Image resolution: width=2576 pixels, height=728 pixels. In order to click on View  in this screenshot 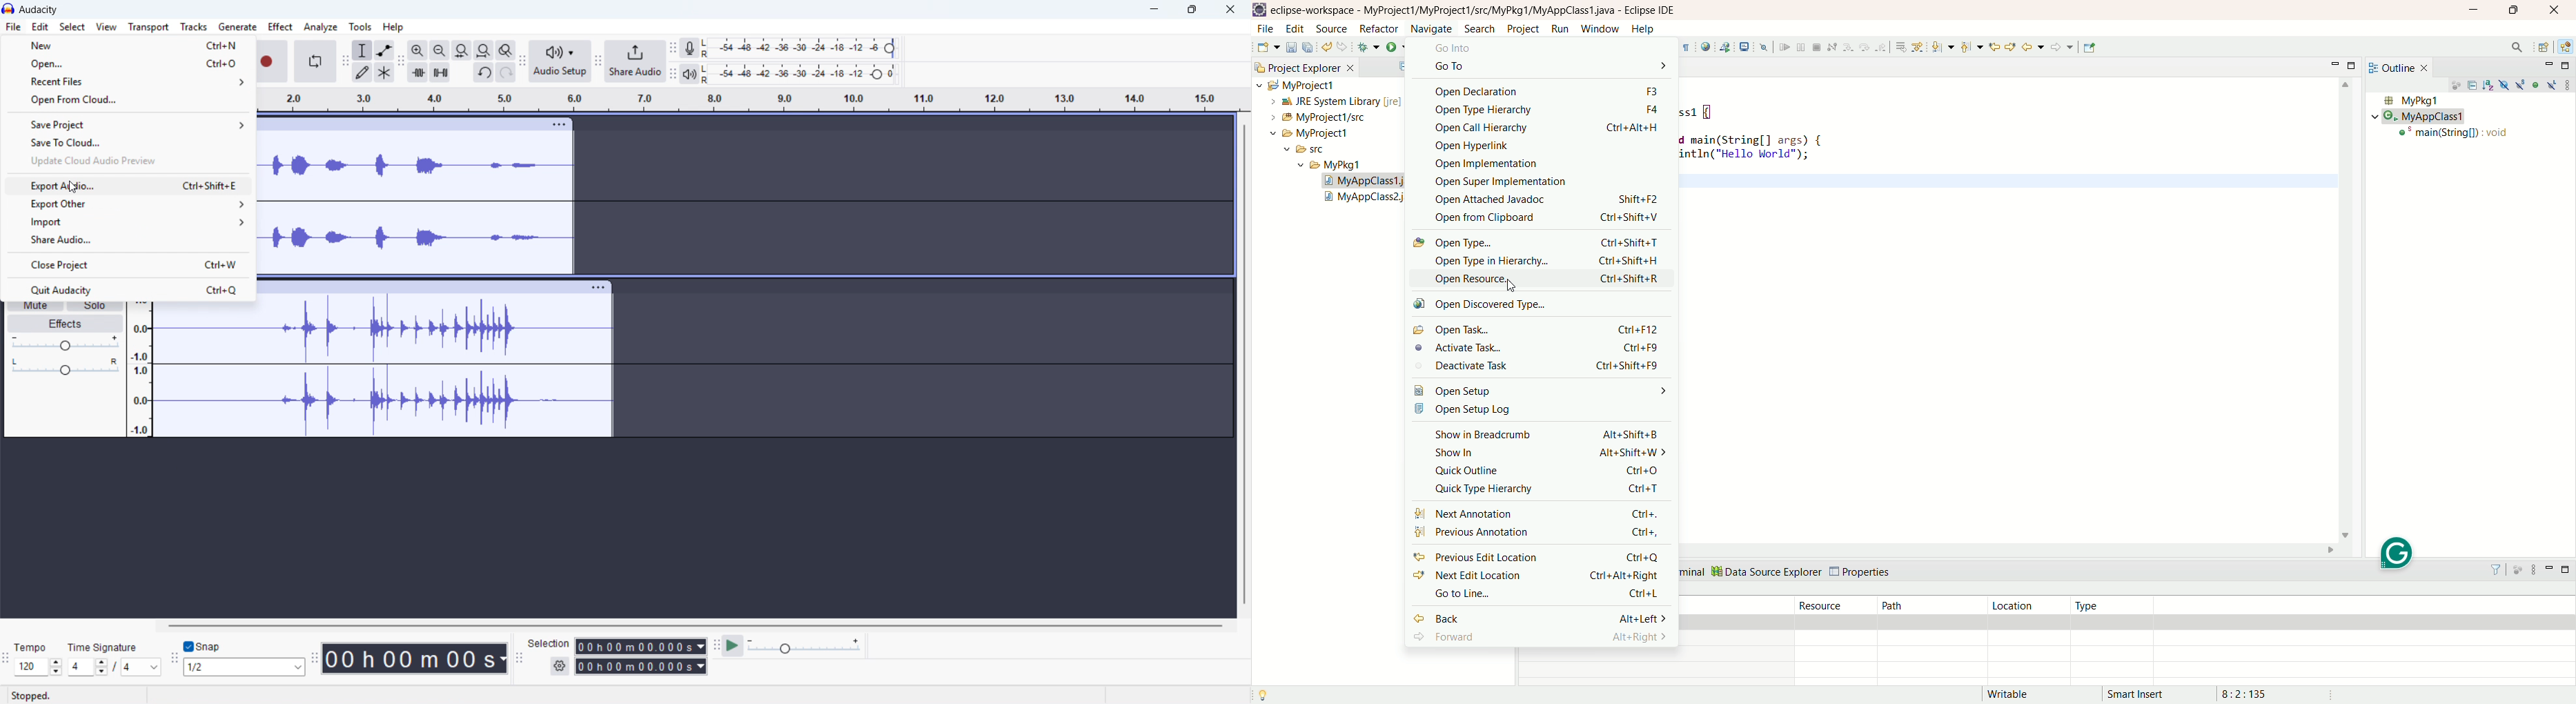, I will do `click(106, 27)`.